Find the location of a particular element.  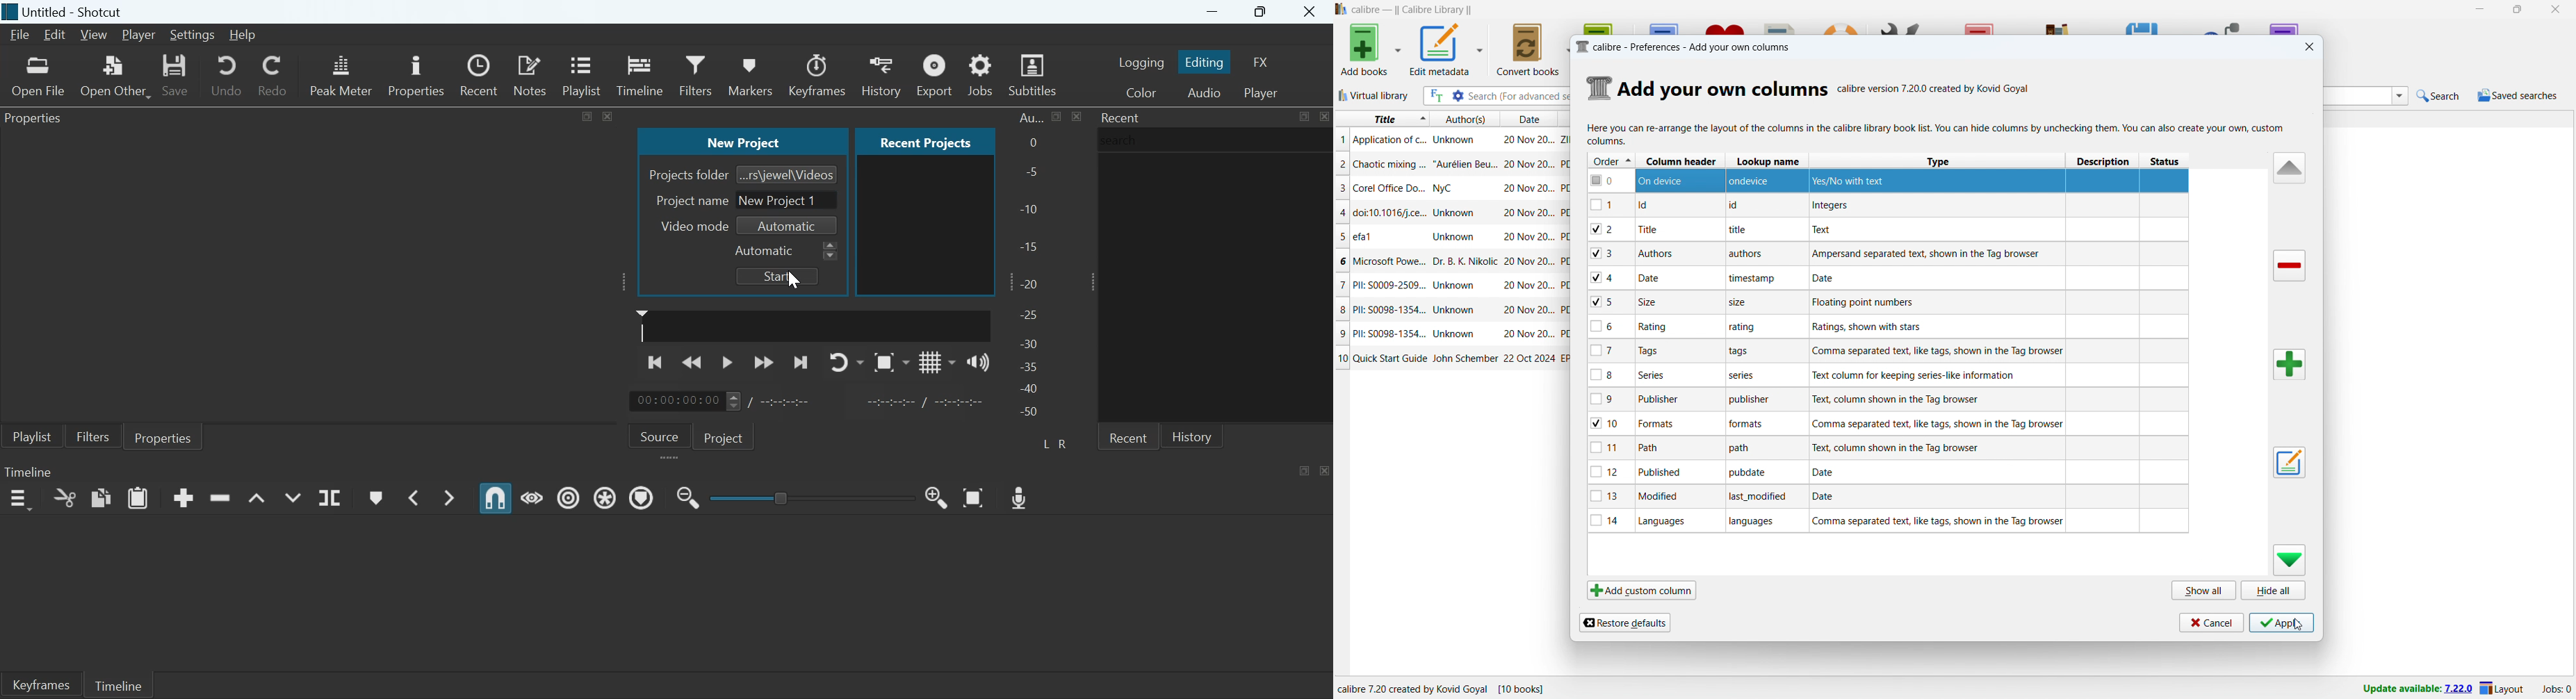

Play quickly backwards is located at coordinates (693, 361).